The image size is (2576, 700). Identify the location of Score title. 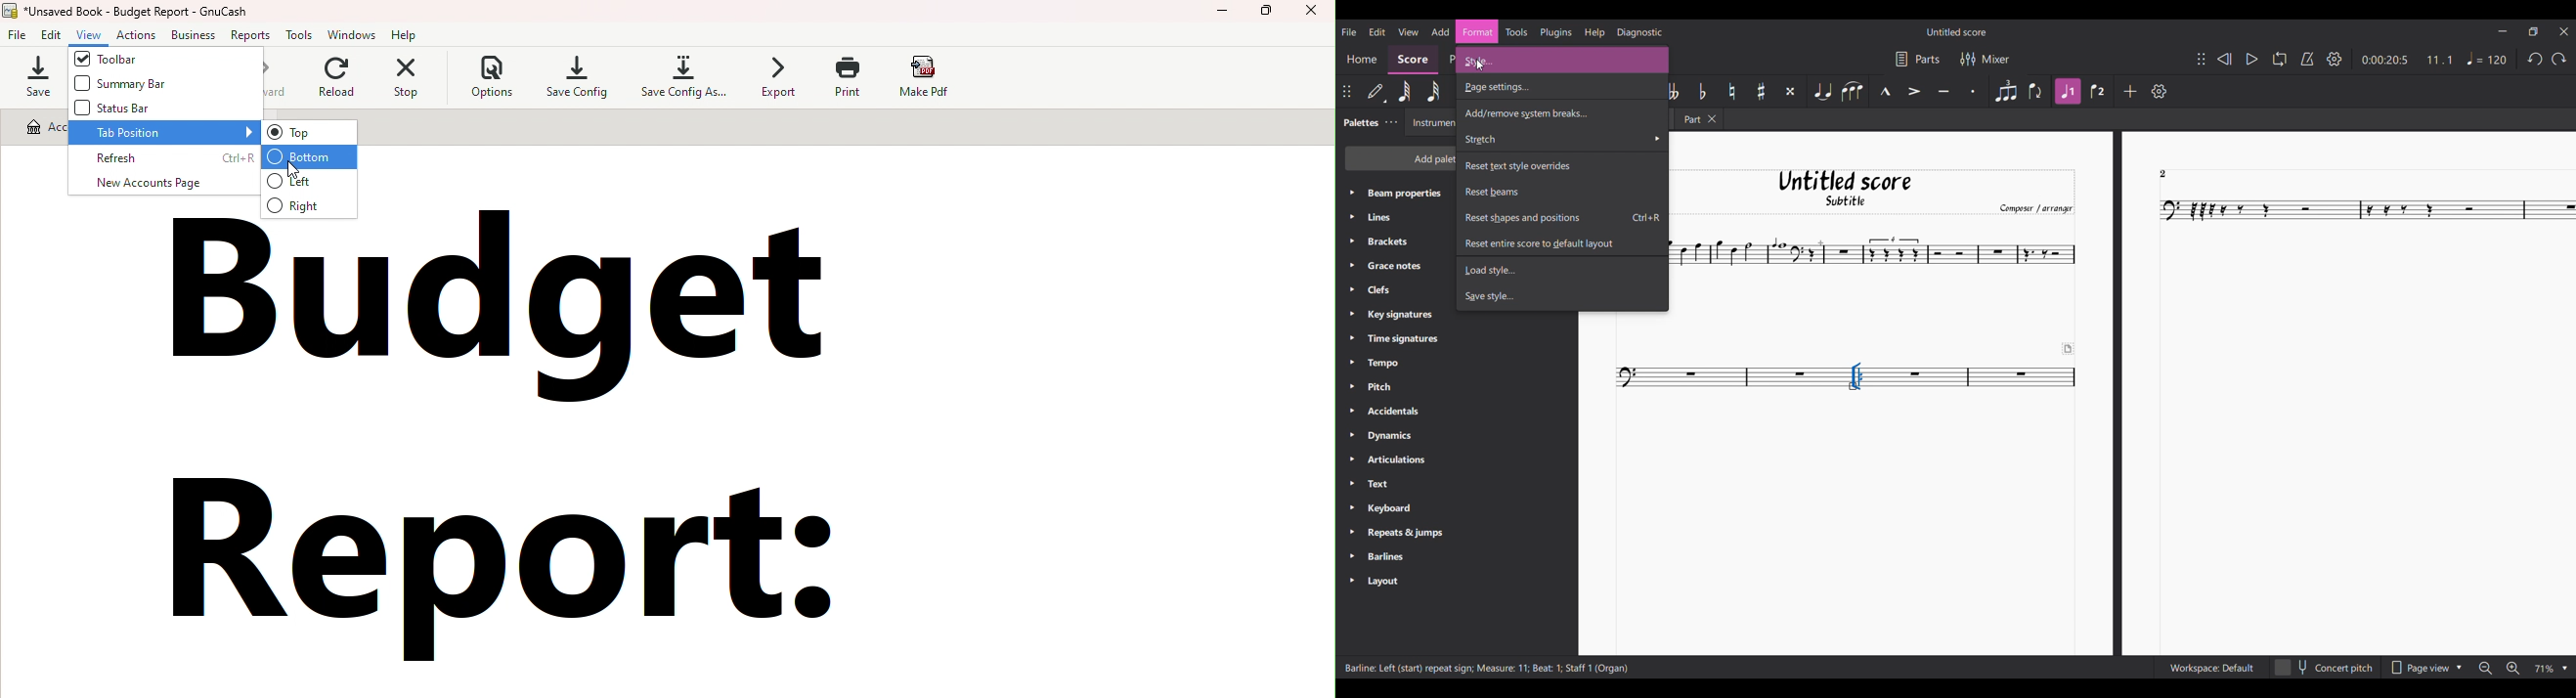
(1957, 32).